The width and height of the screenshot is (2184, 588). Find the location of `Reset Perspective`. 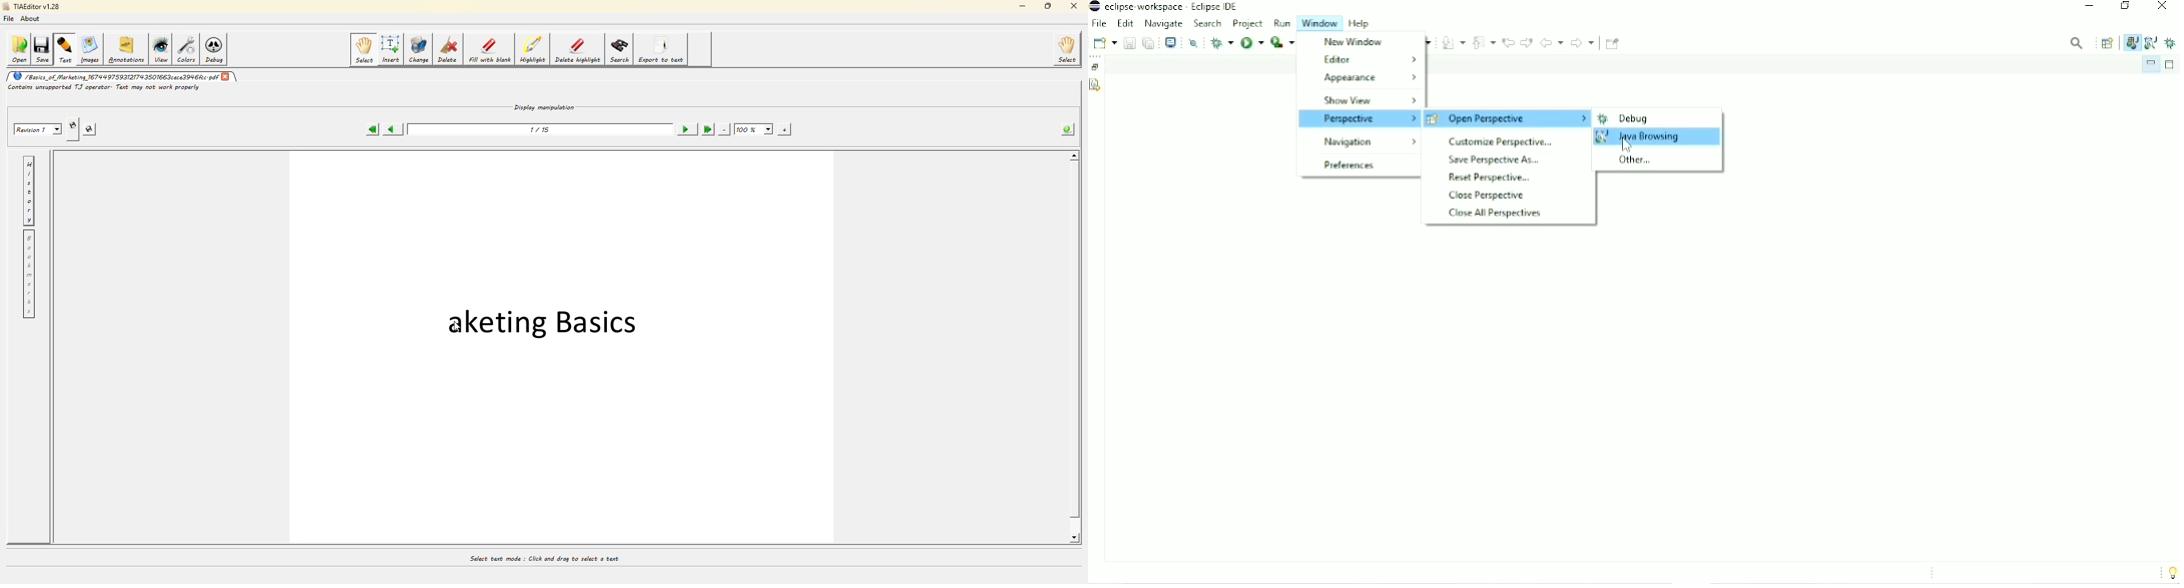

Reset Perspective is located at coordinates (1487, 178).